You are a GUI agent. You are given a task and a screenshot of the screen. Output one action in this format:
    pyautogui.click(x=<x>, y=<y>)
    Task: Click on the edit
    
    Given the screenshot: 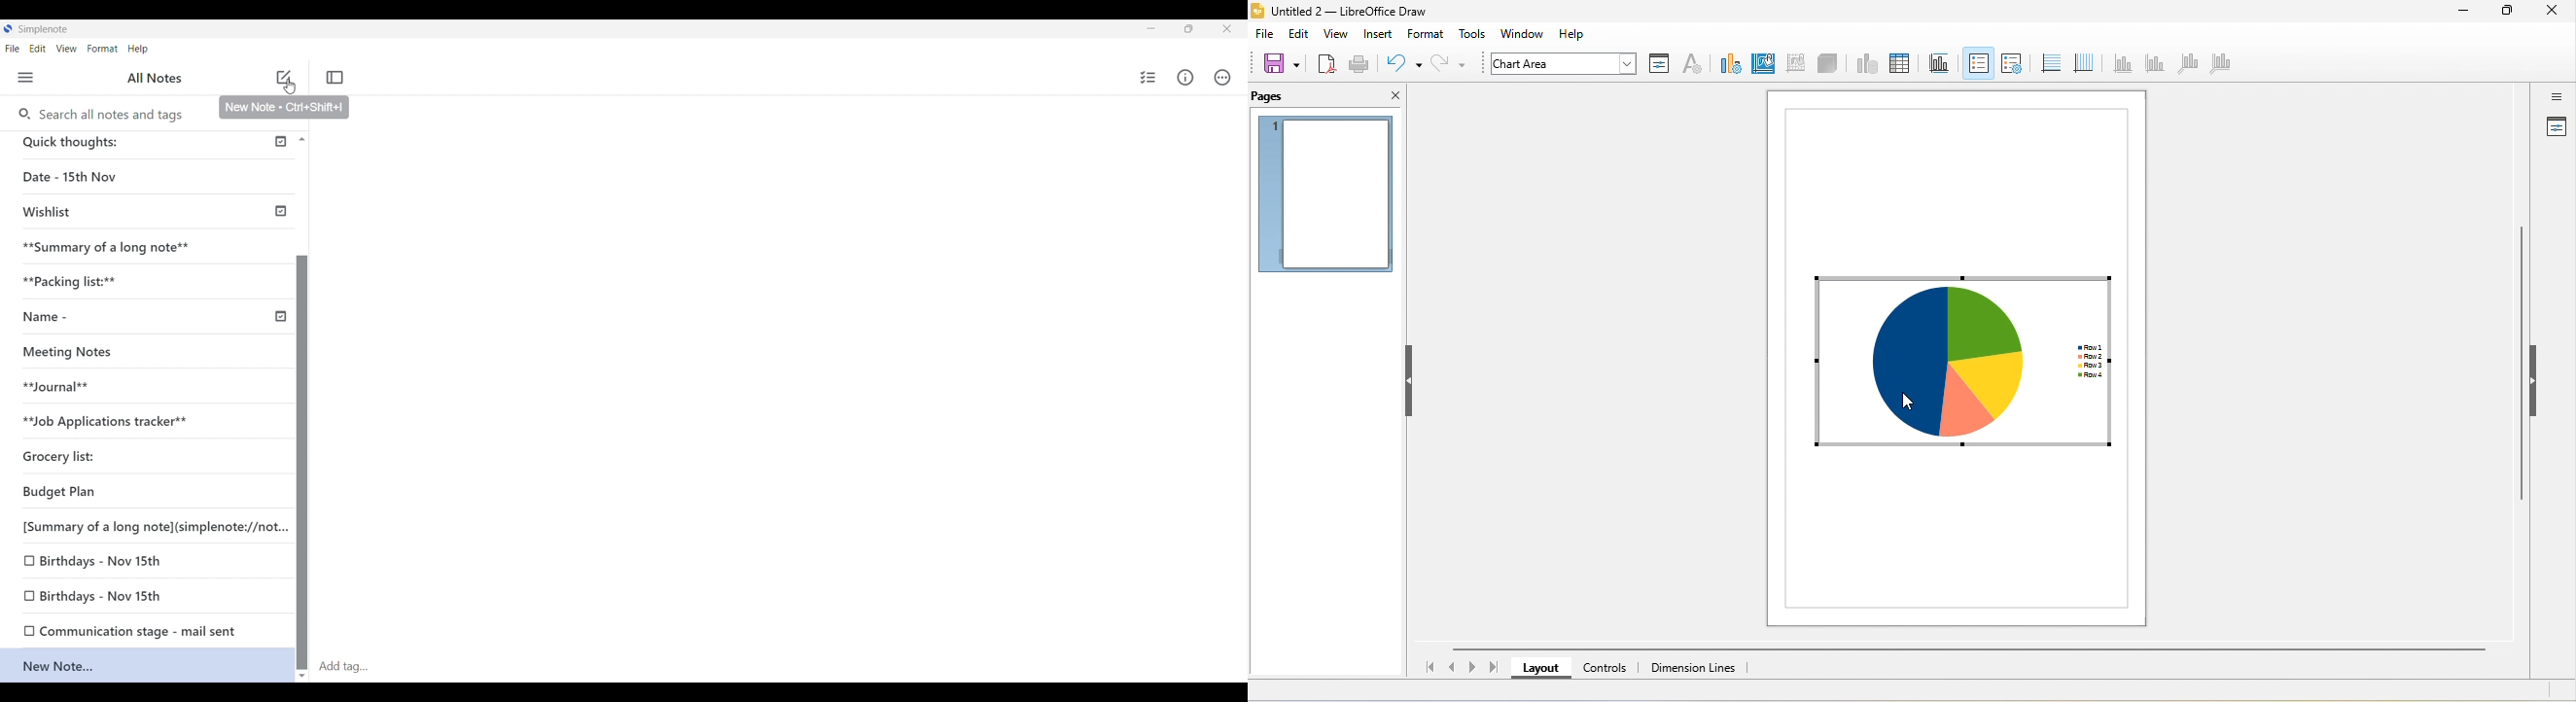 What is the action you would take?
    pyautogui.click(x=1298, y=35)
    